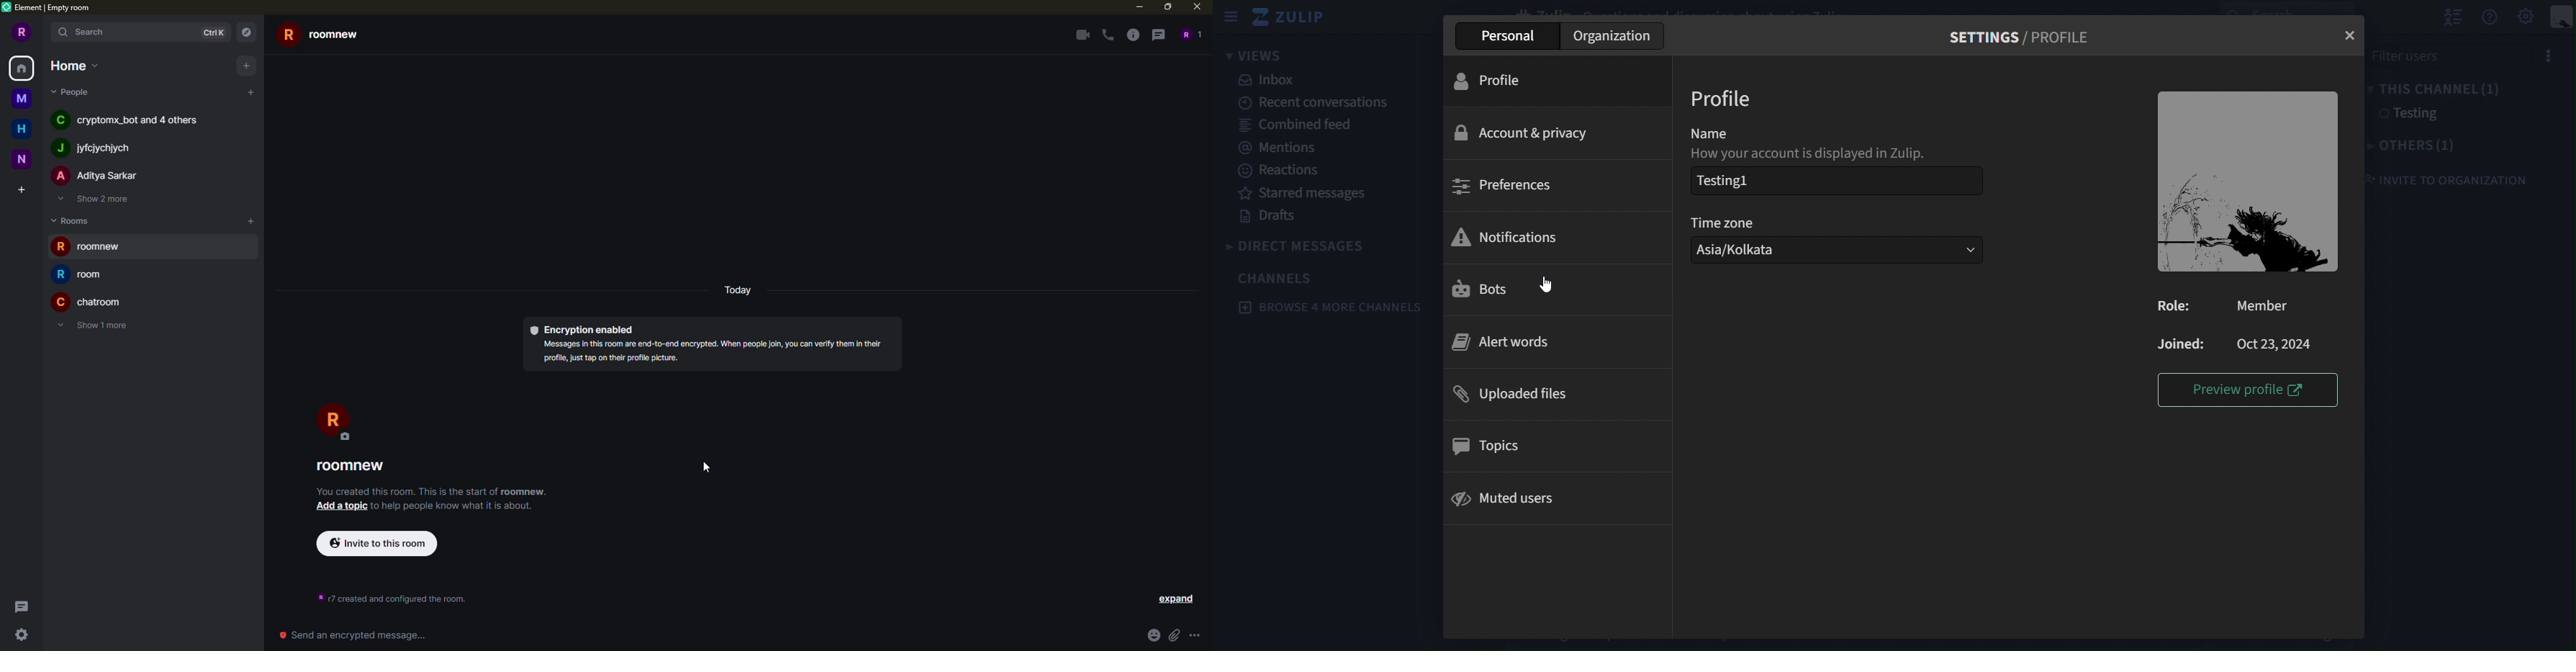 The image size is (2576, 672). Describe the element at coordinates (740, 295) in the screenshot. I see `day` at that location.